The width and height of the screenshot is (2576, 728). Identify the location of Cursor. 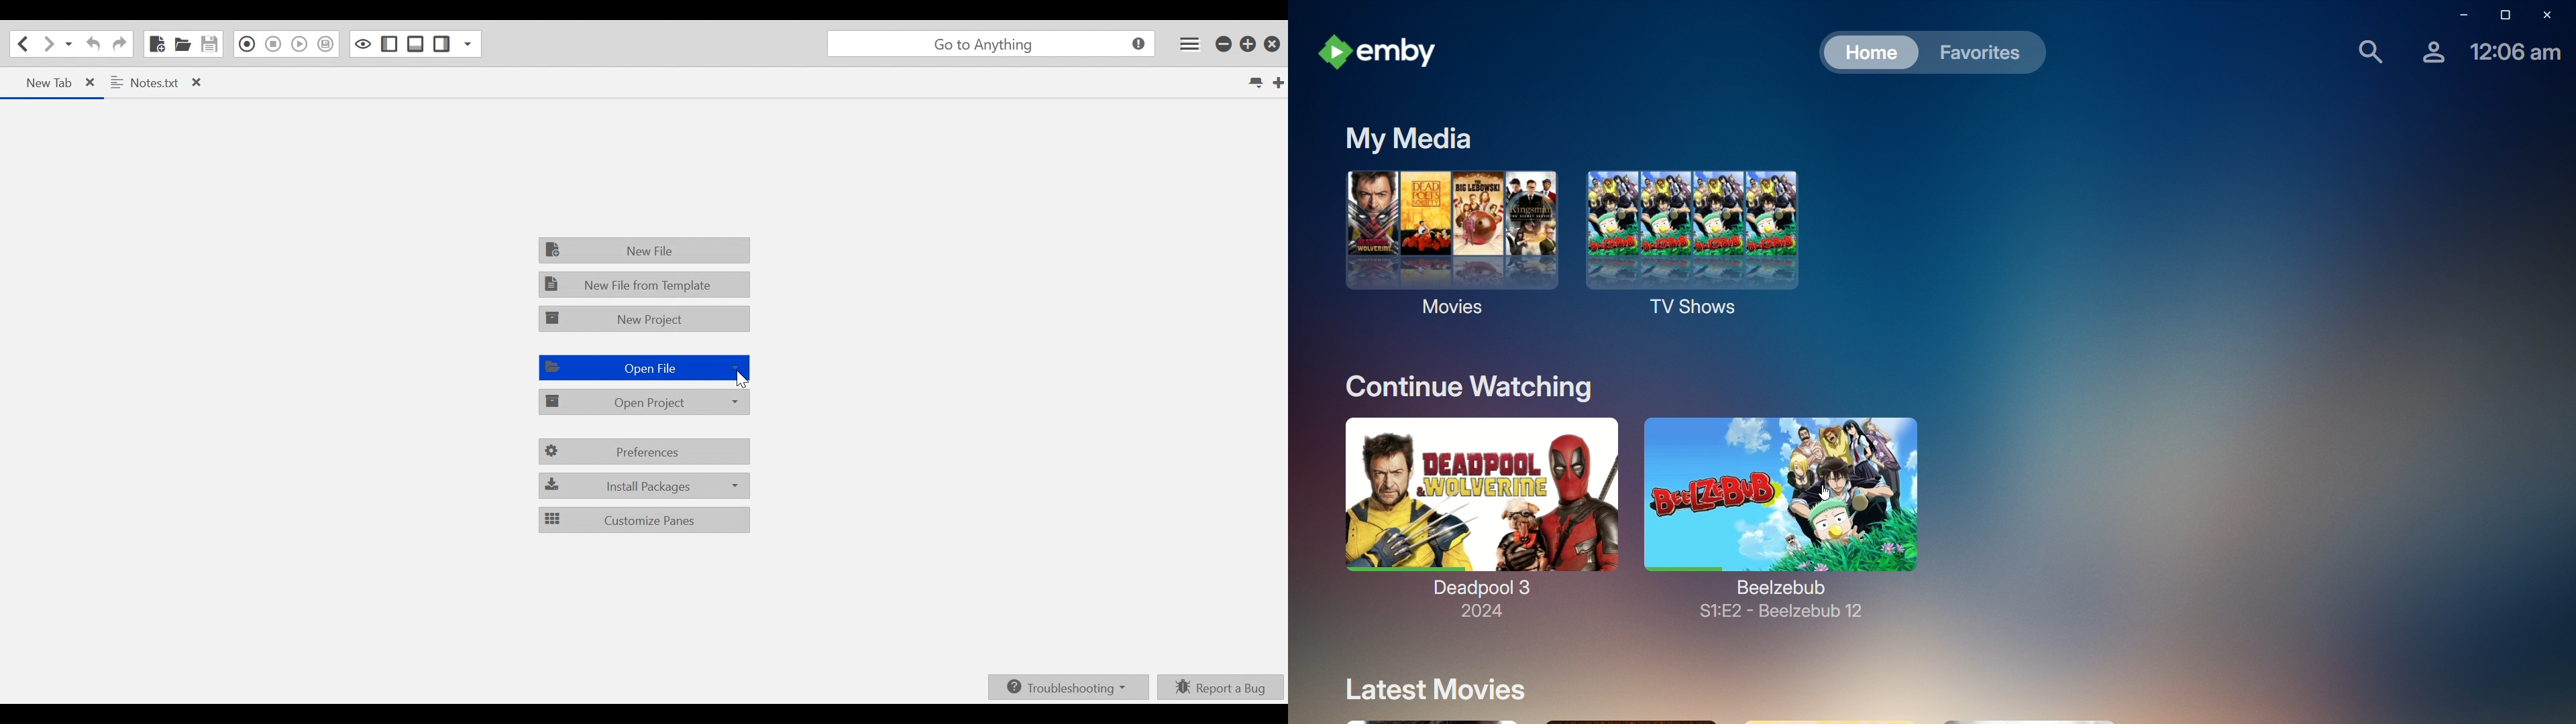
(743, 376).